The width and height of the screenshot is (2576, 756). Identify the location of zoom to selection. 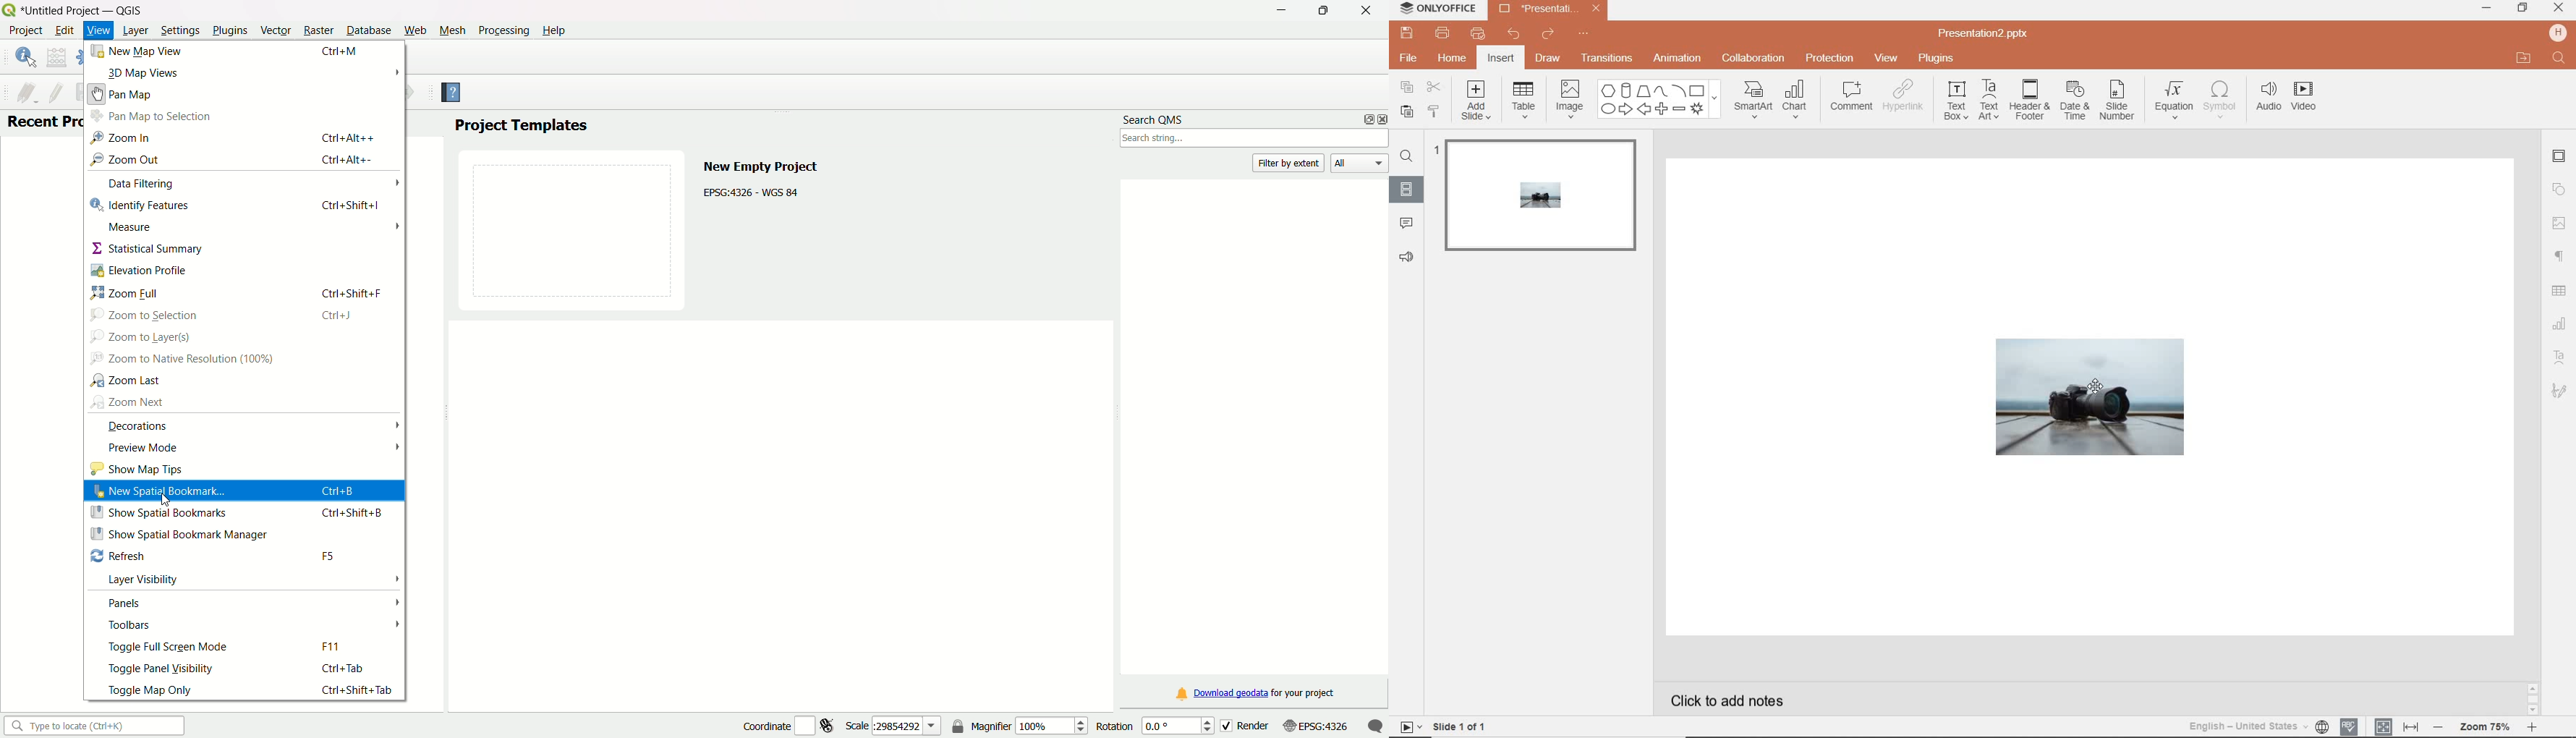
(147, 315).